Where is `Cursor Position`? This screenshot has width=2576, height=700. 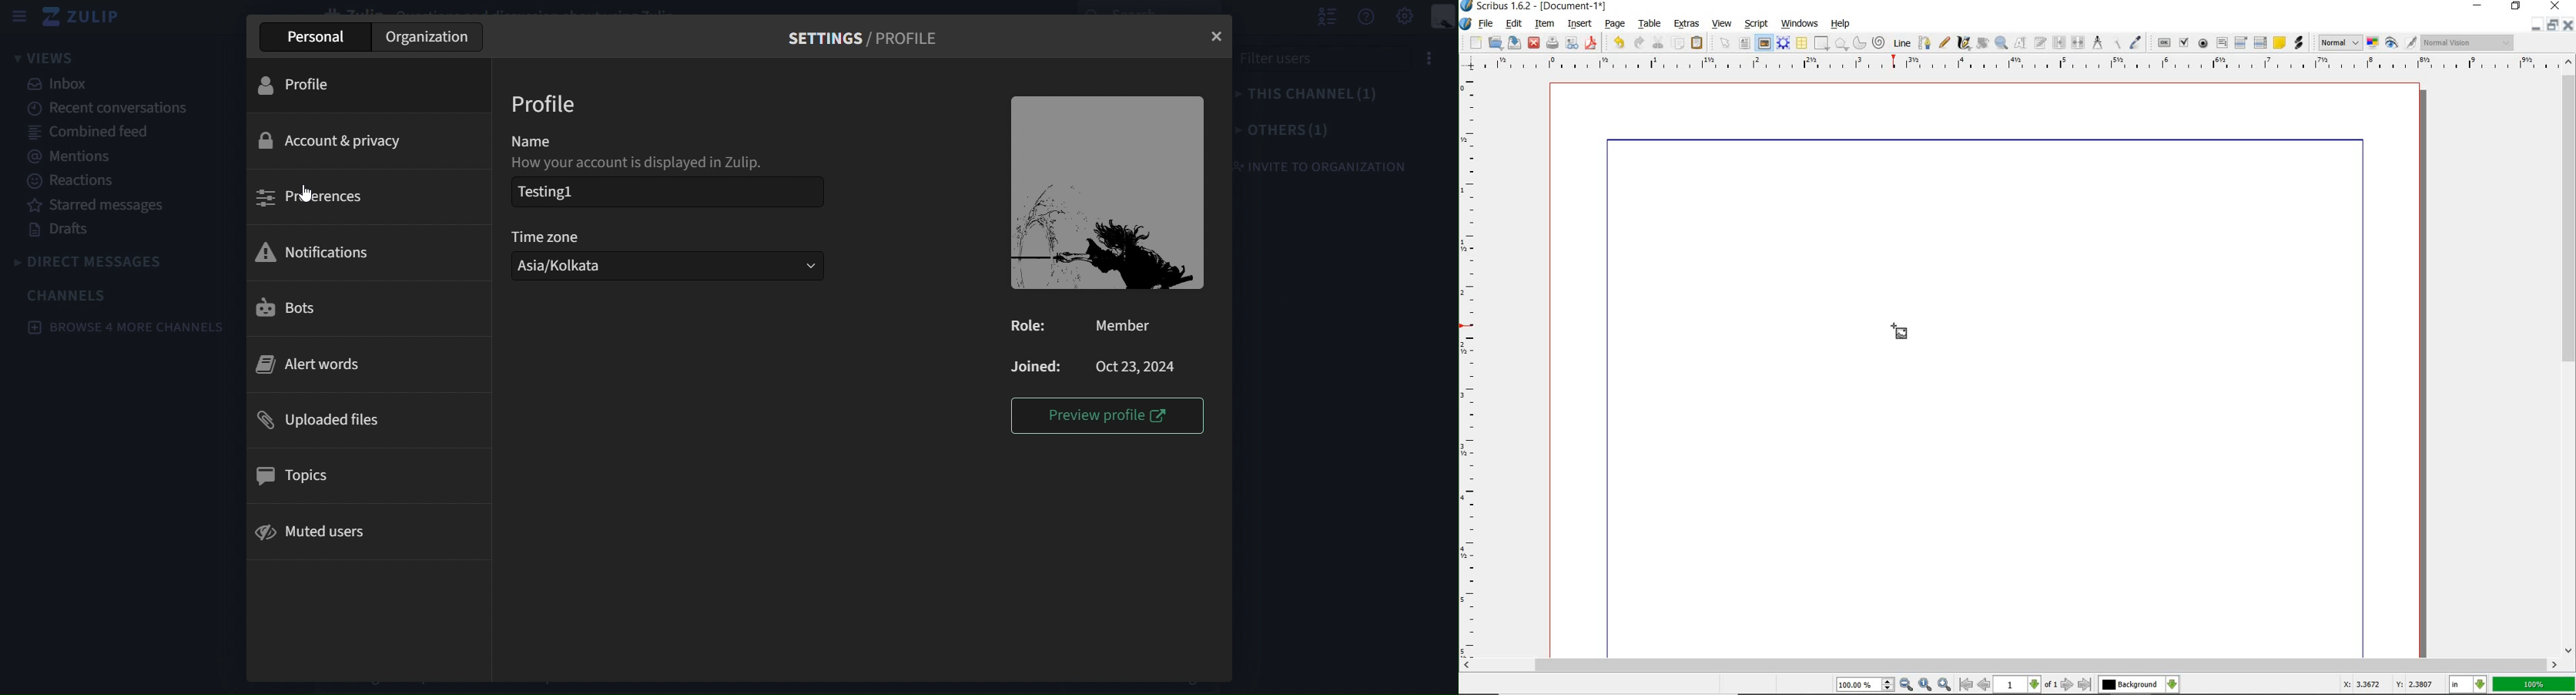 Cursor Position is located at coordinates (1897, 331).